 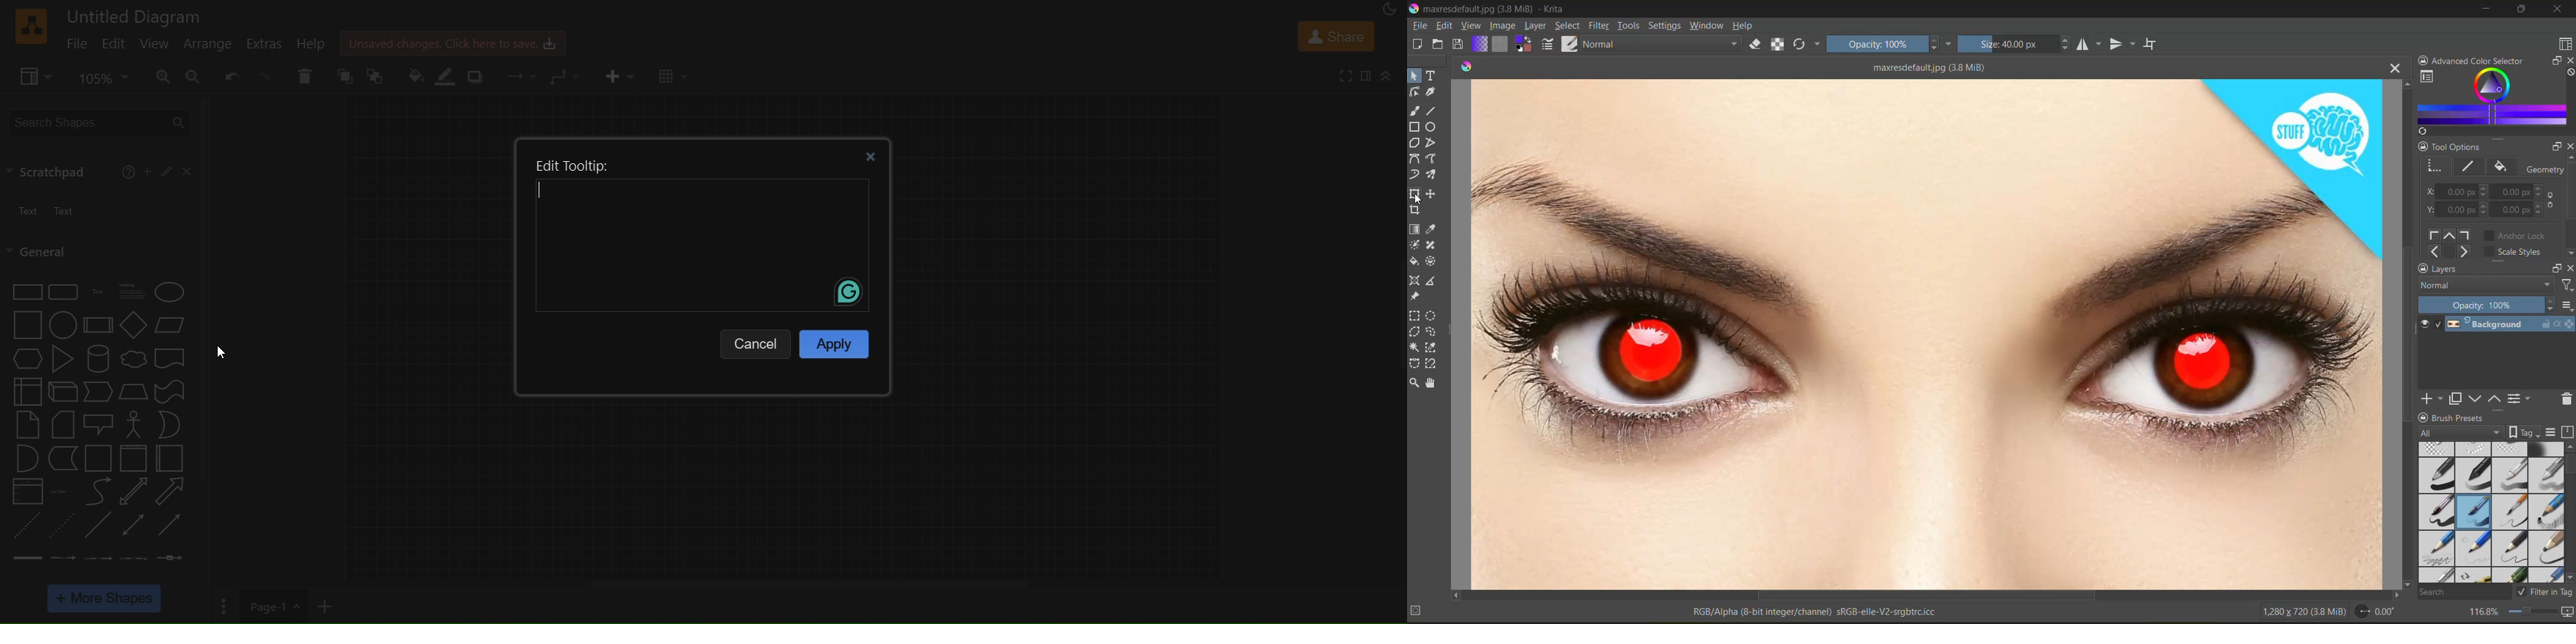 I want to click on cloud, so click(x=133, y=359).